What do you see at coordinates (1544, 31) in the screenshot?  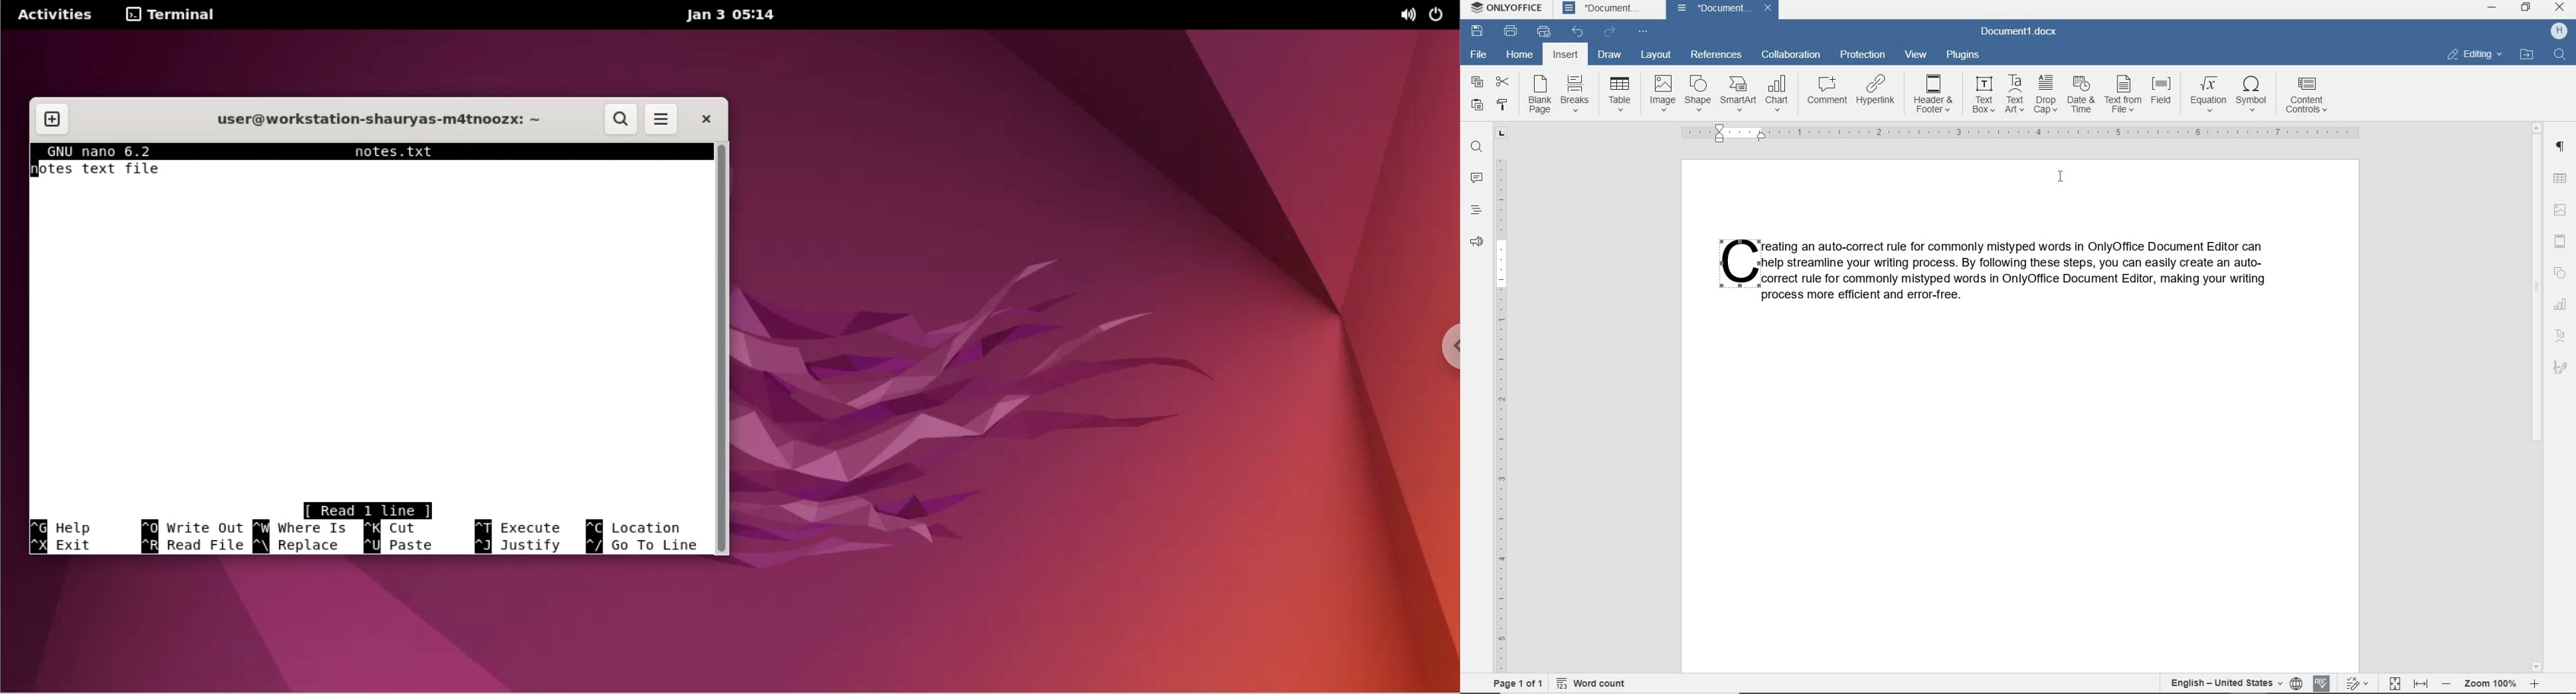 I see `quick print` at bounding box center [1544, 31].